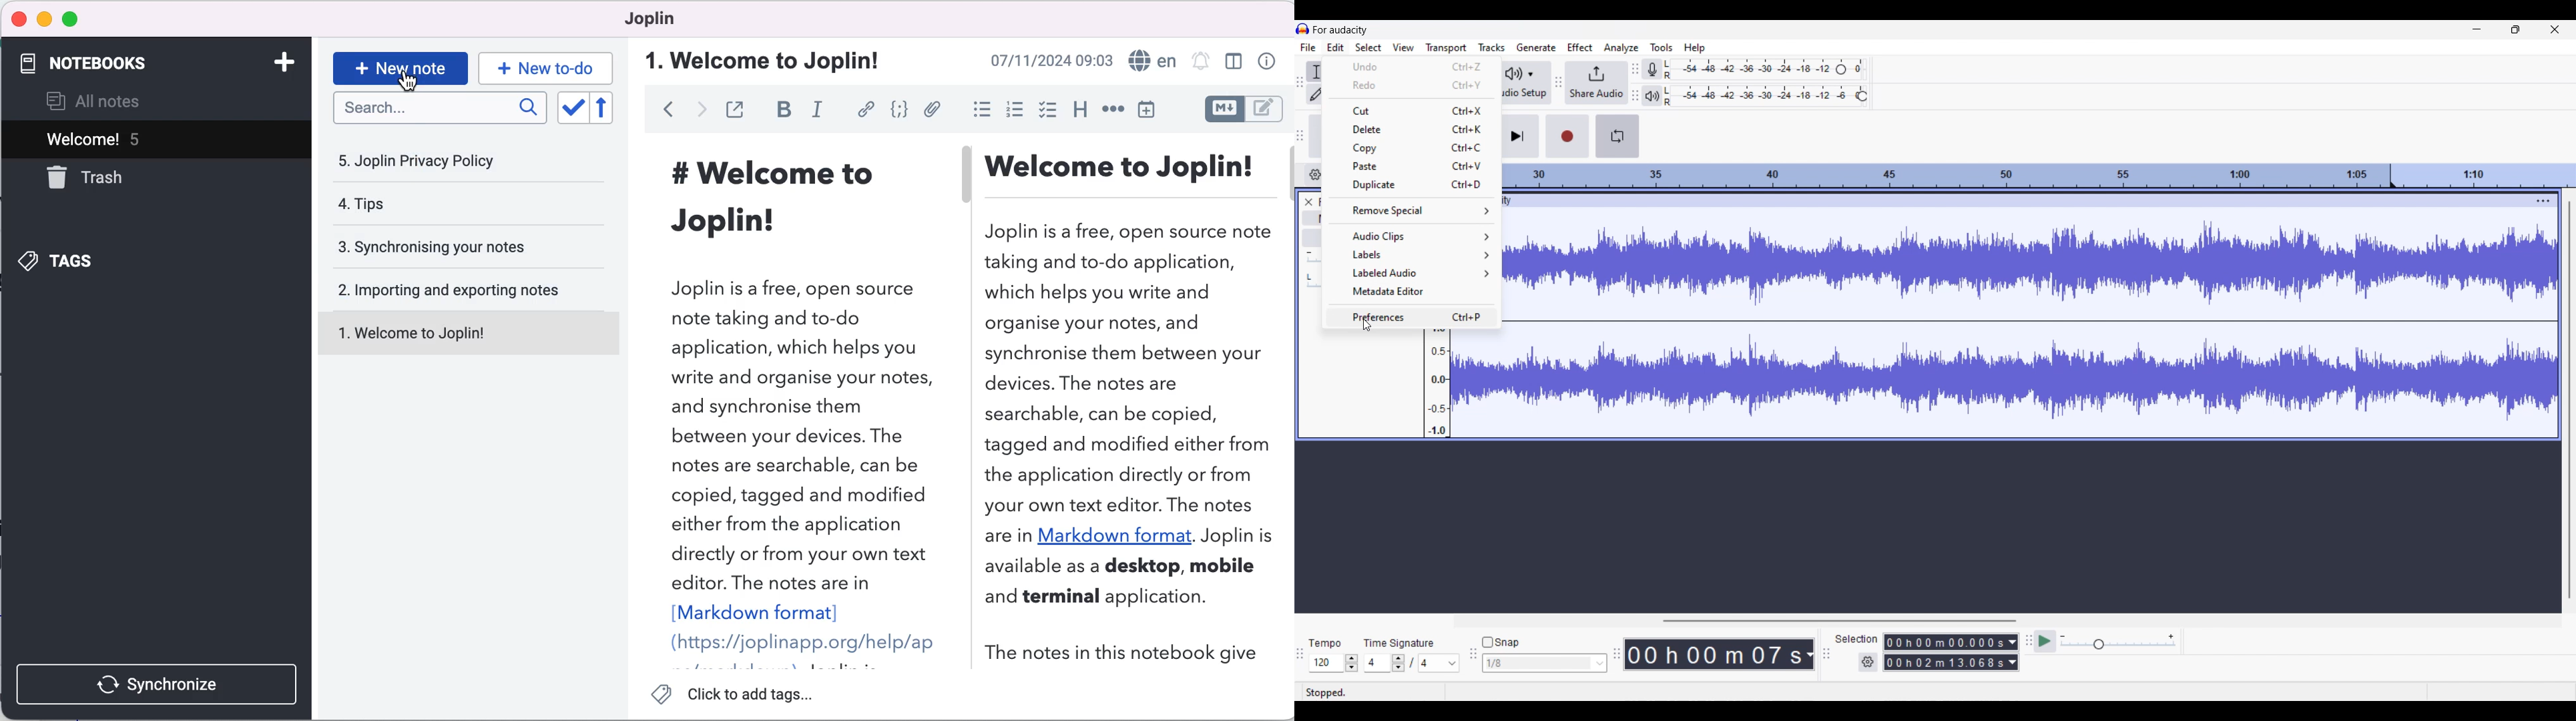 This screenshot has height=728, width=2576. Describe the element at coordinates (1412, 186) in the screenshot. I see `Duplicate` at that location.